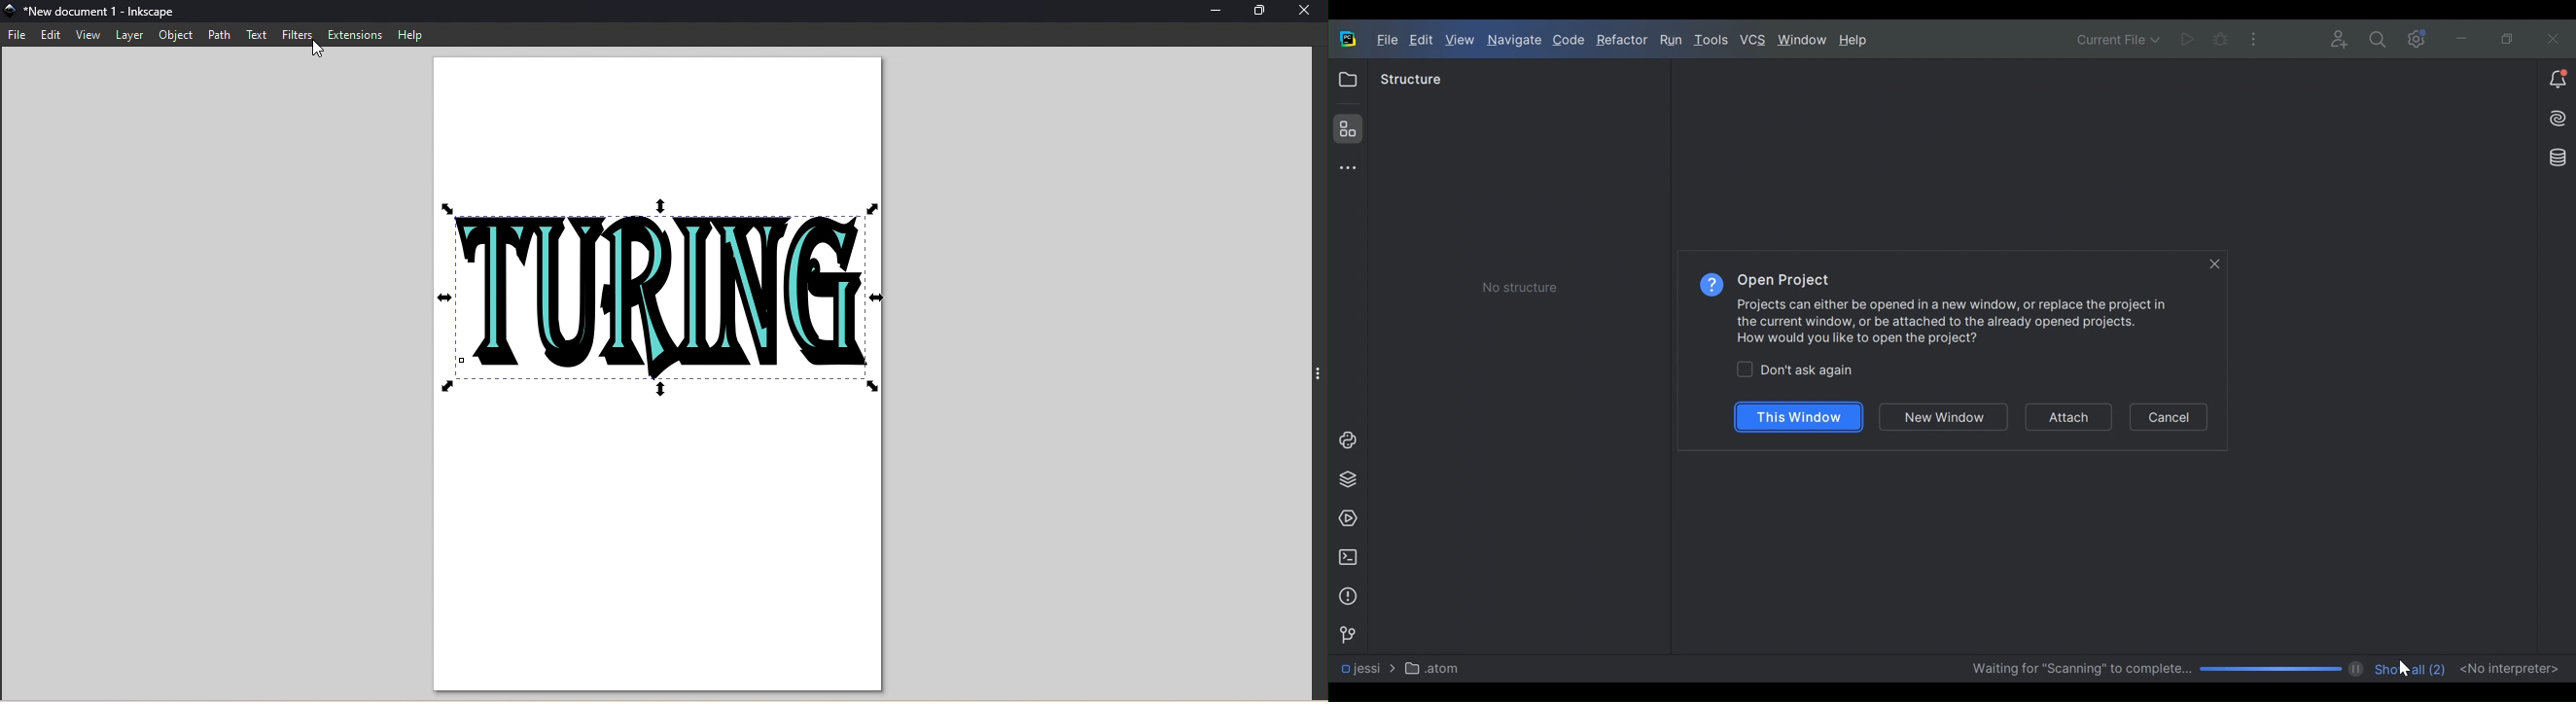 The width and height of the screenshot is (2576, 728). What do you see at coordinates (651, 373) in the screenshot?
I see `Canvas` at bounding box center [651, 373].